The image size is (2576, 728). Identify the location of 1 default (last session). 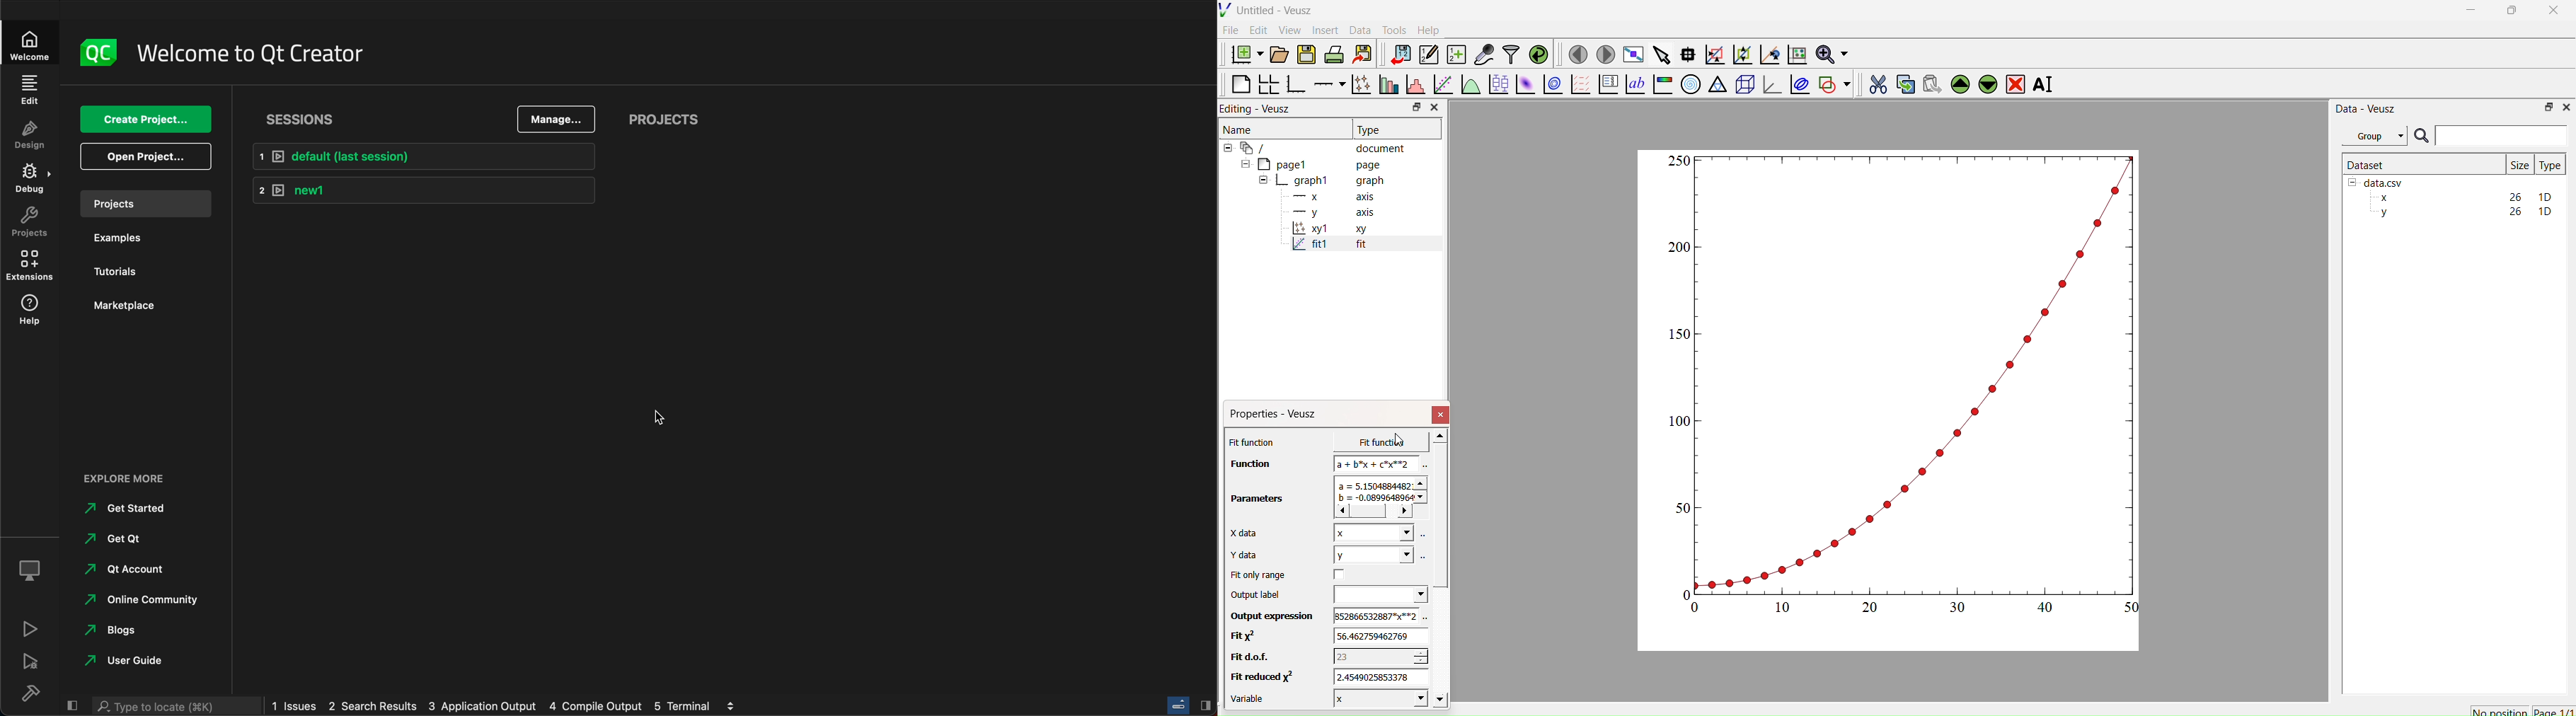
(426, 156).